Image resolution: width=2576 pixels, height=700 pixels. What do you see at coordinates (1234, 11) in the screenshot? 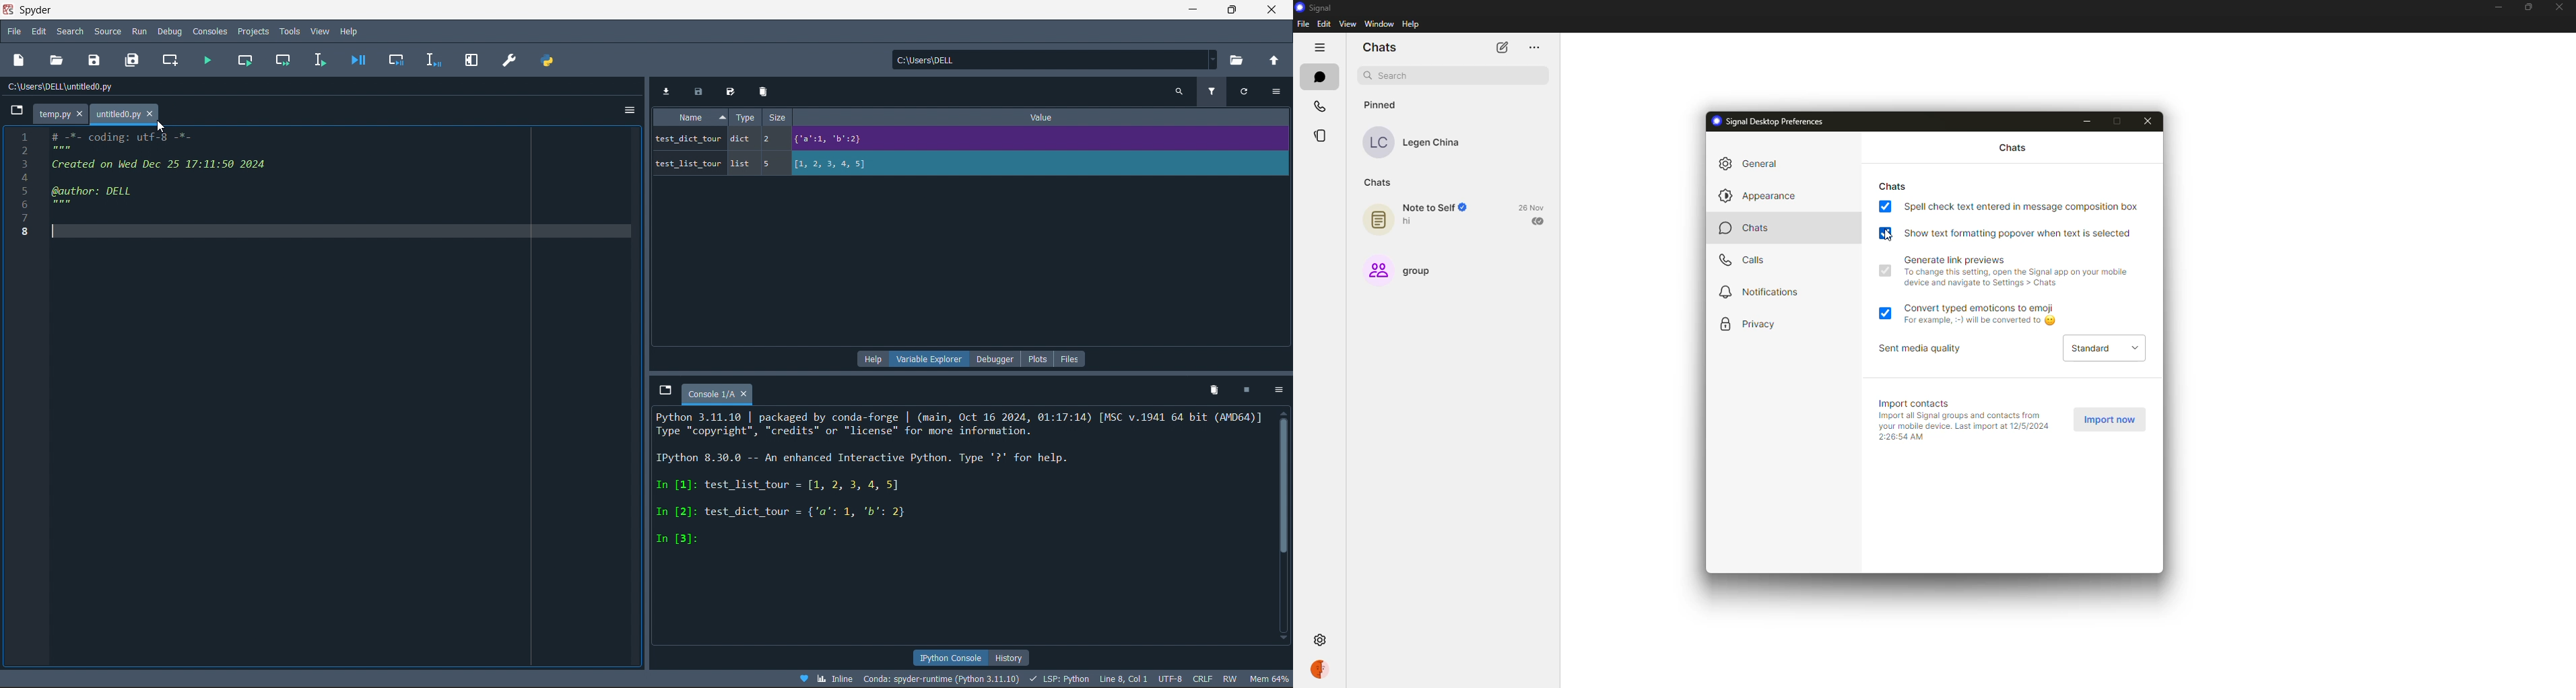
I see `maximize/restore` at bounding box center [1234, 11].